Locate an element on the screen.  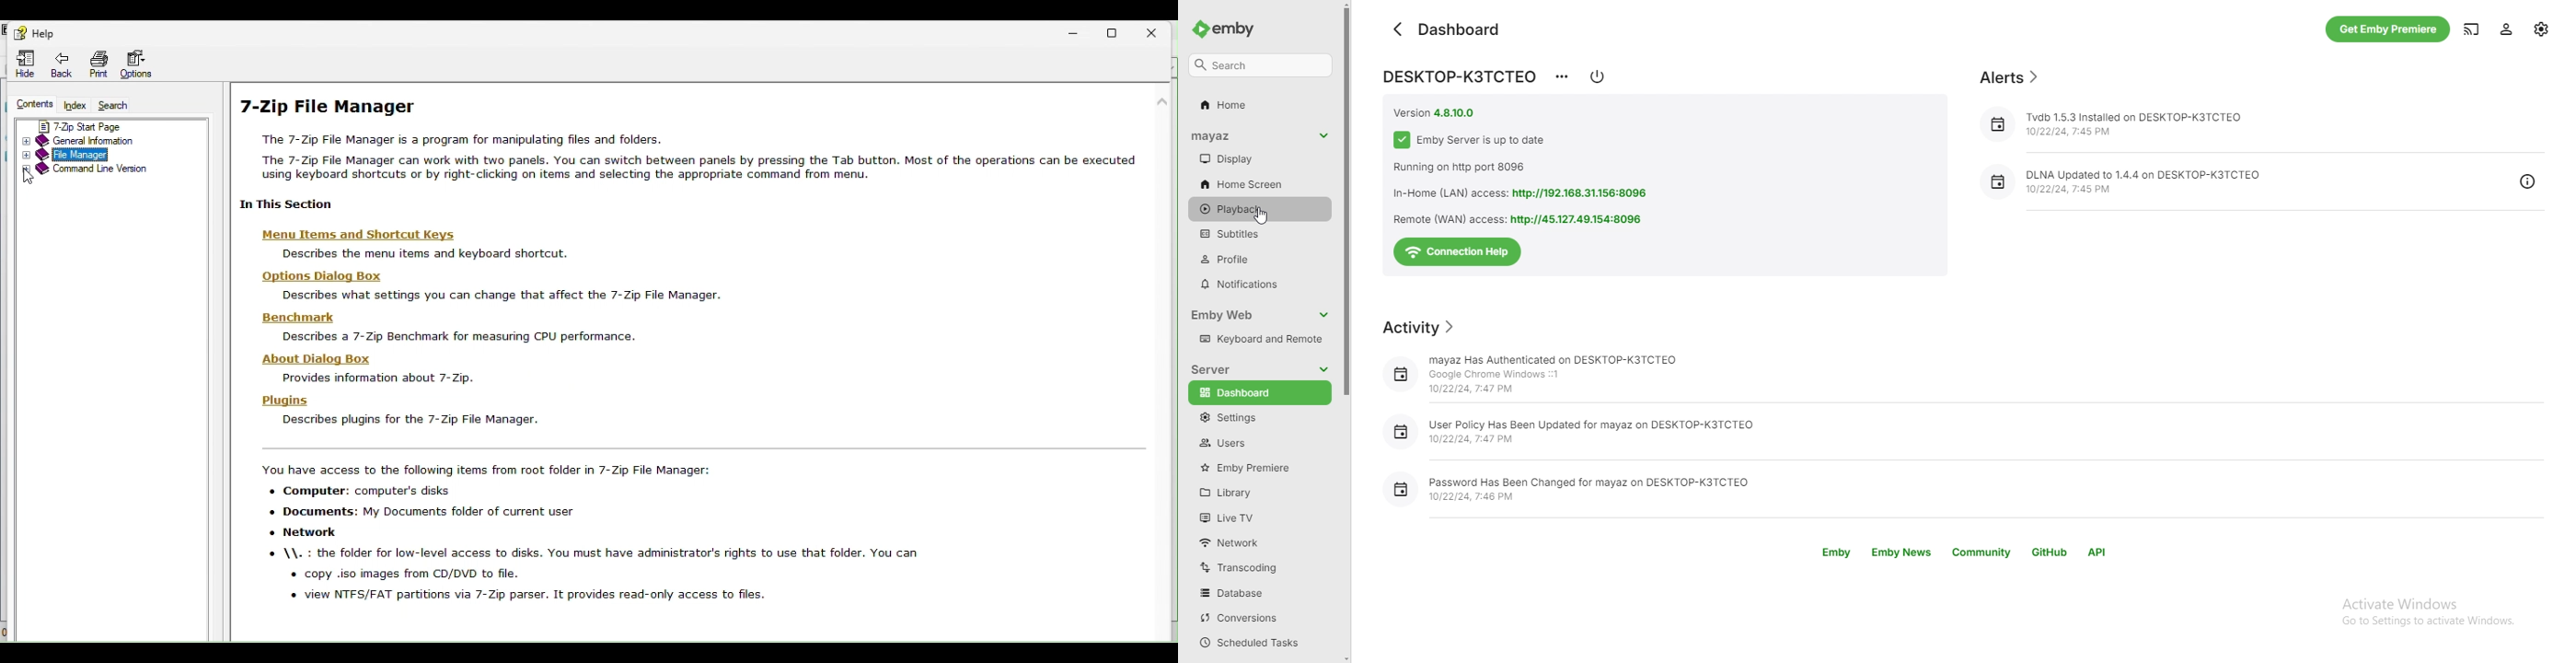
settings is located at coordinates (1255, 418).